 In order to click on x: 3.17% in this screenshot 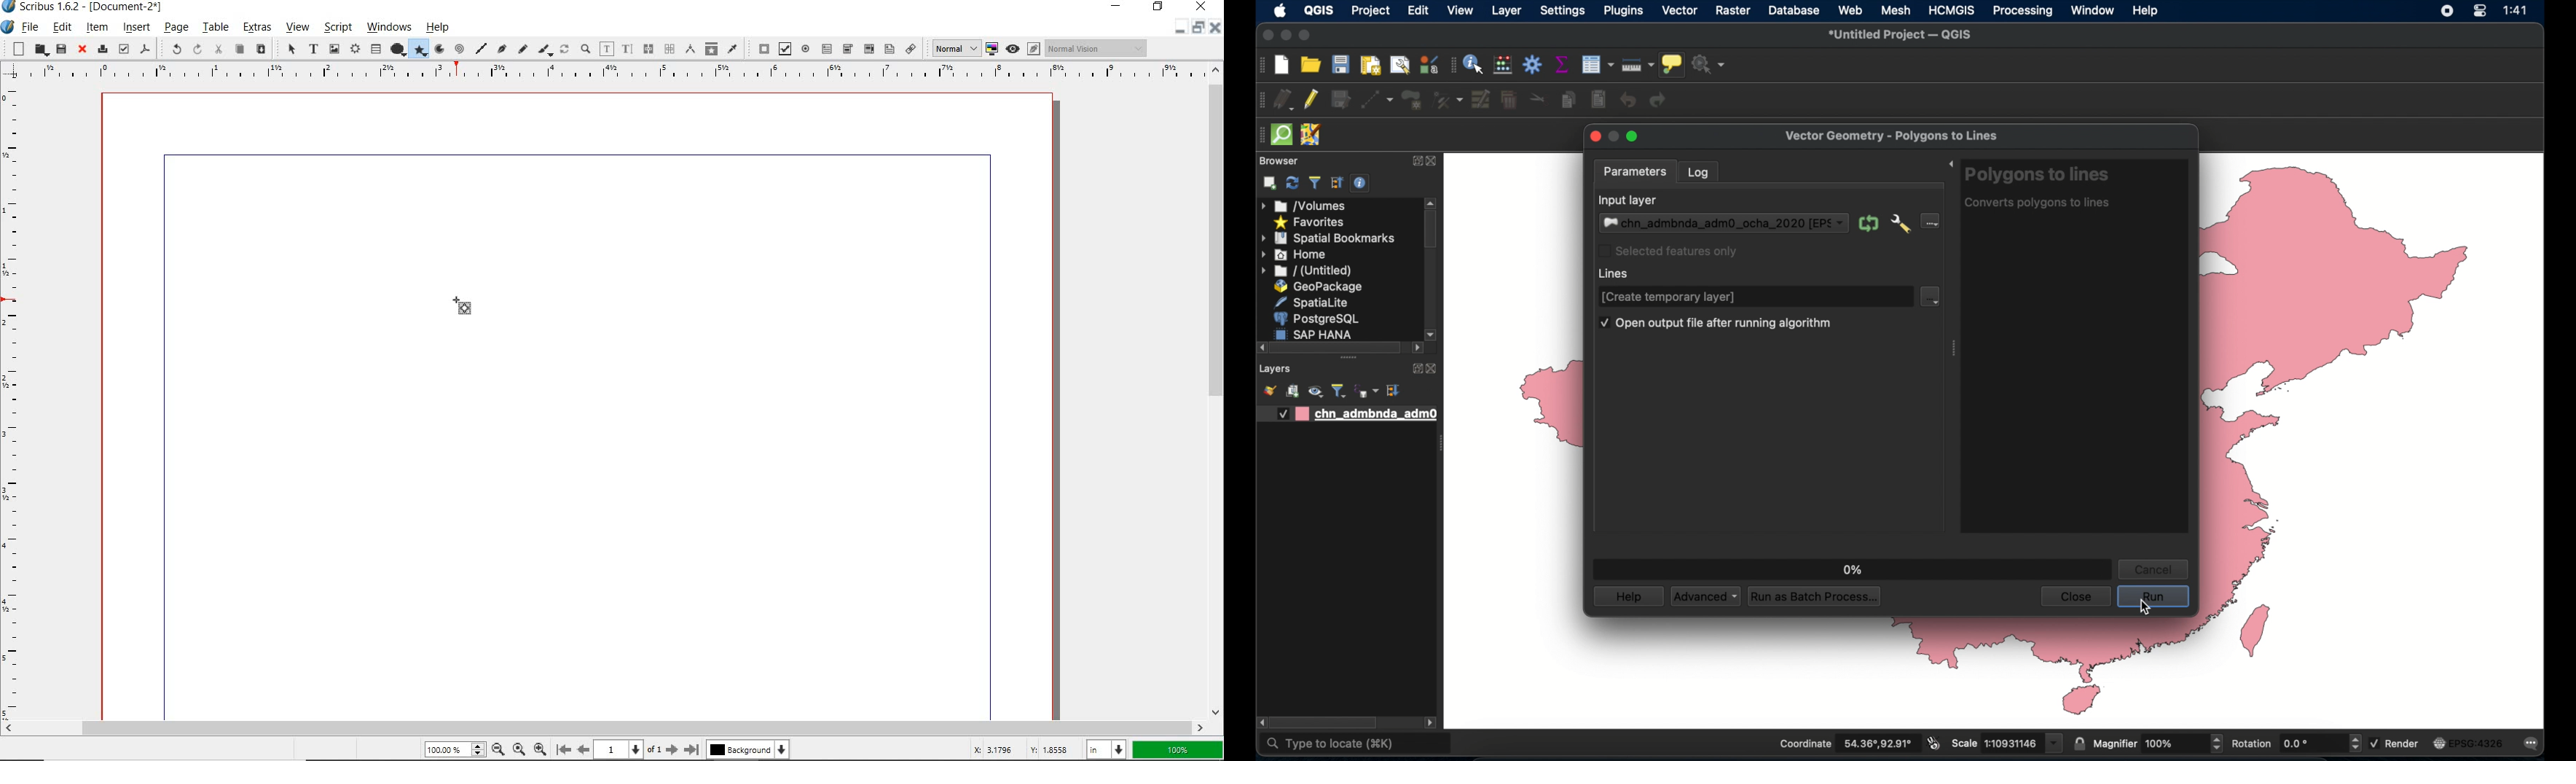, I will do `click(990, 749)`.